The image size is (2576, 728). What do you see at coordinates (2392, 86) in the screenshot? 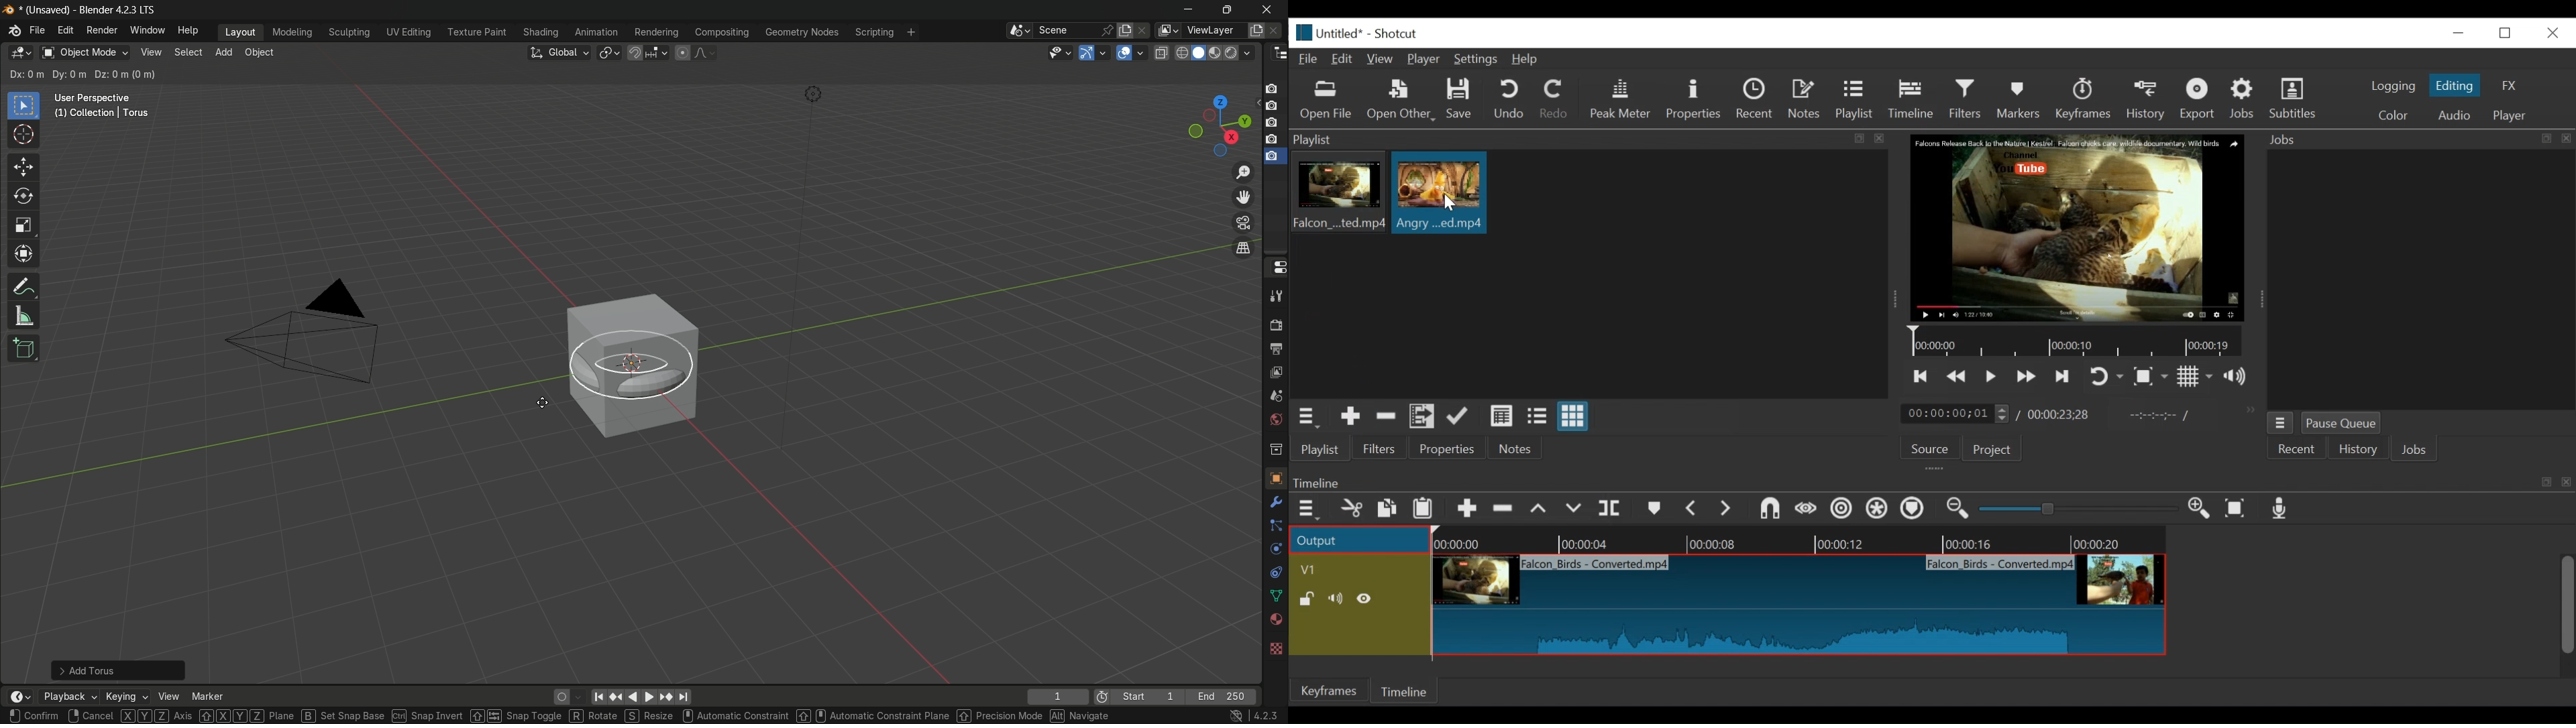
I see `logging` at bounding box center [2392, 86].